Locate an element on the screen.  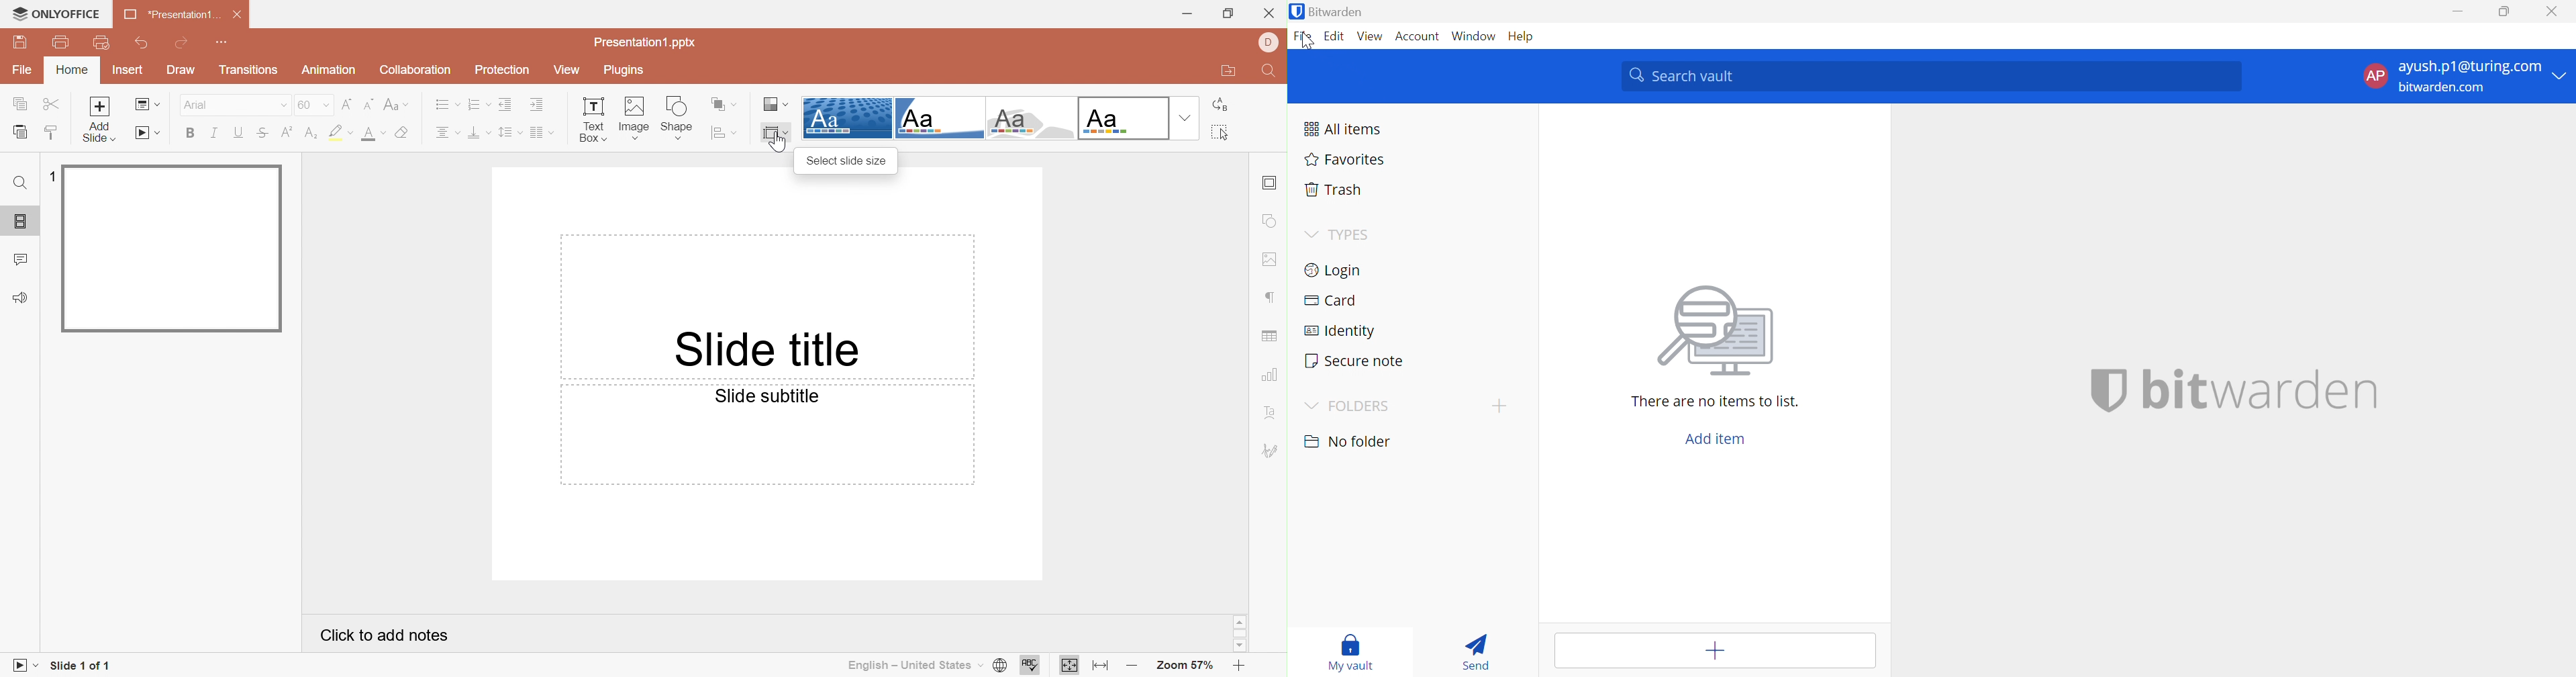
Undo is located at coordinates (144, 43).